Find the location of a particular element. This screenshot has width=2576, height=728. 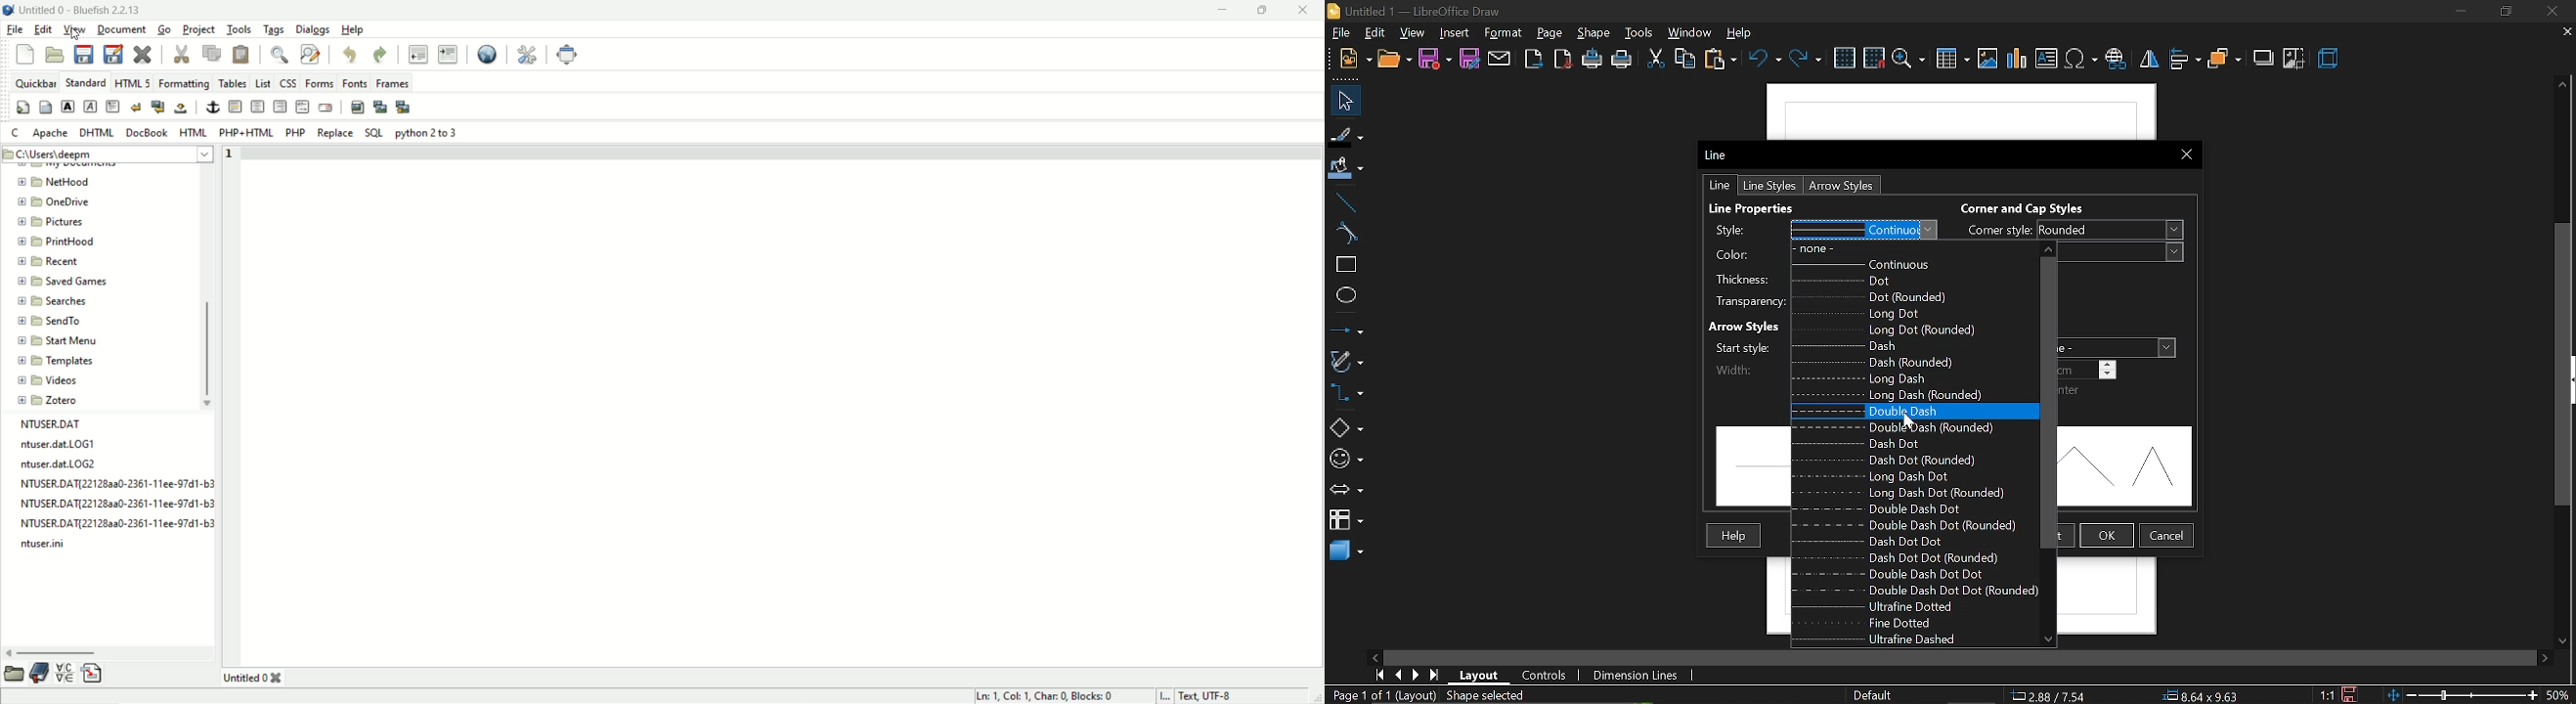

body is located at coordinates (45, 107).